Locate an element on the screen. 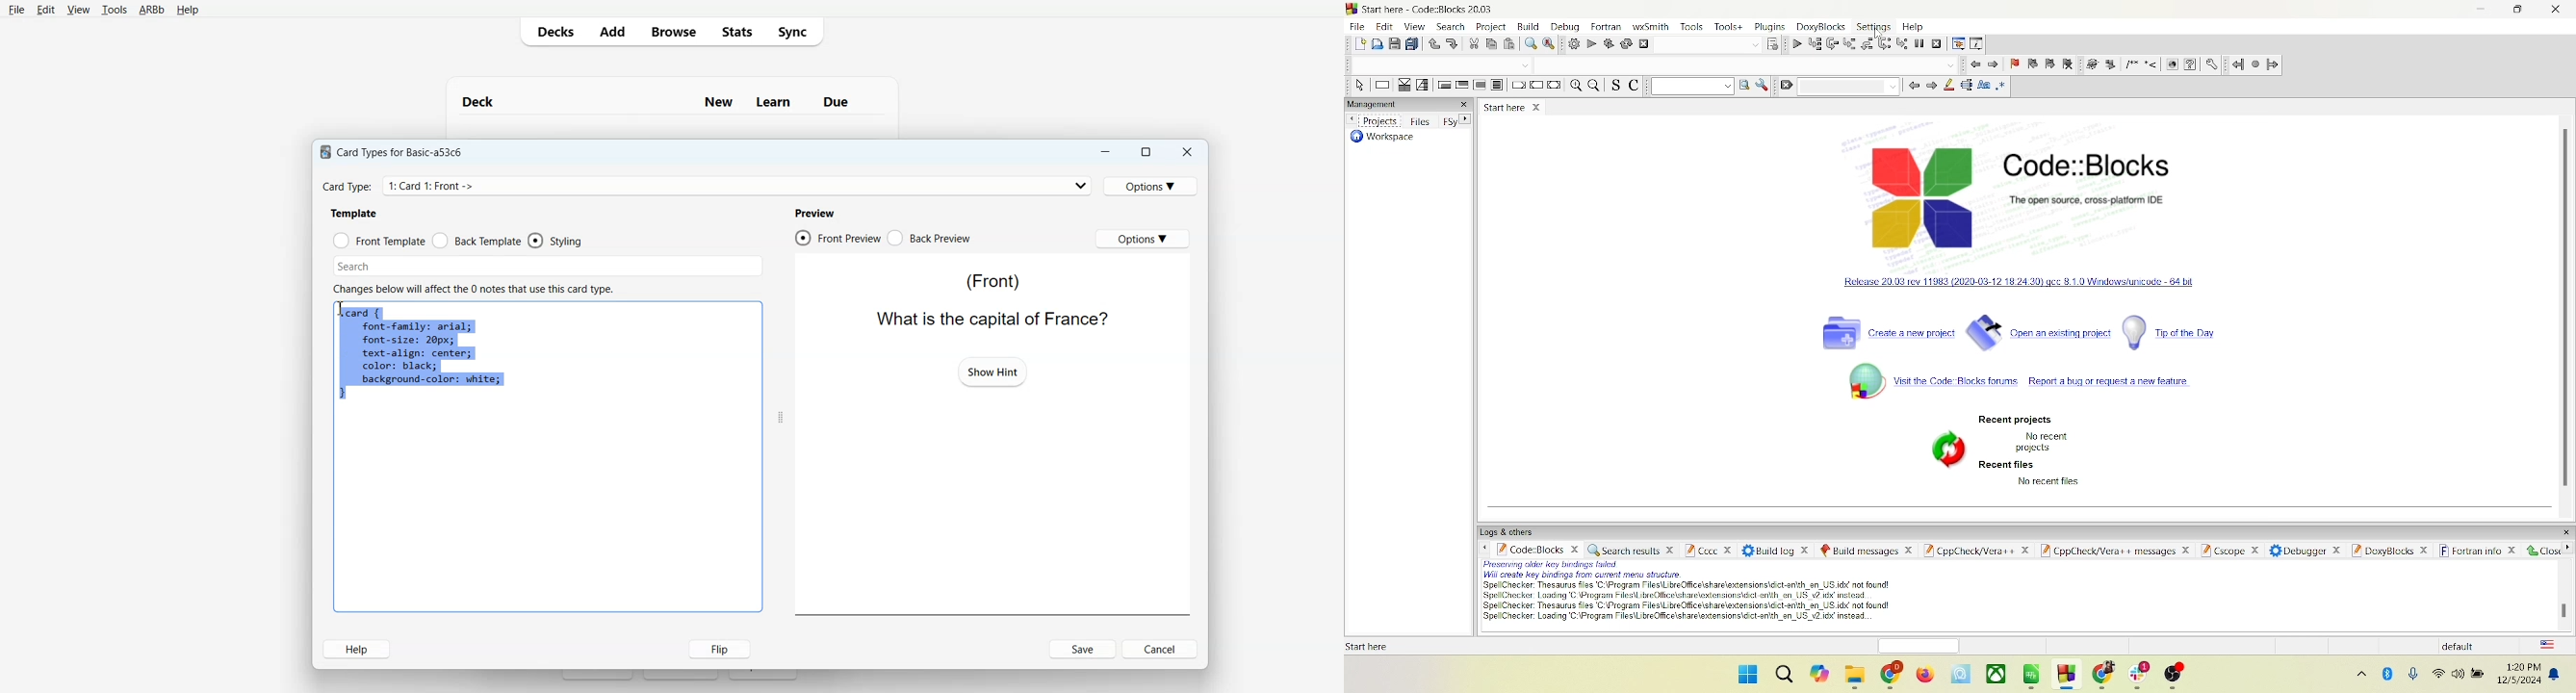  decision is located at coordinates (1404, 85).